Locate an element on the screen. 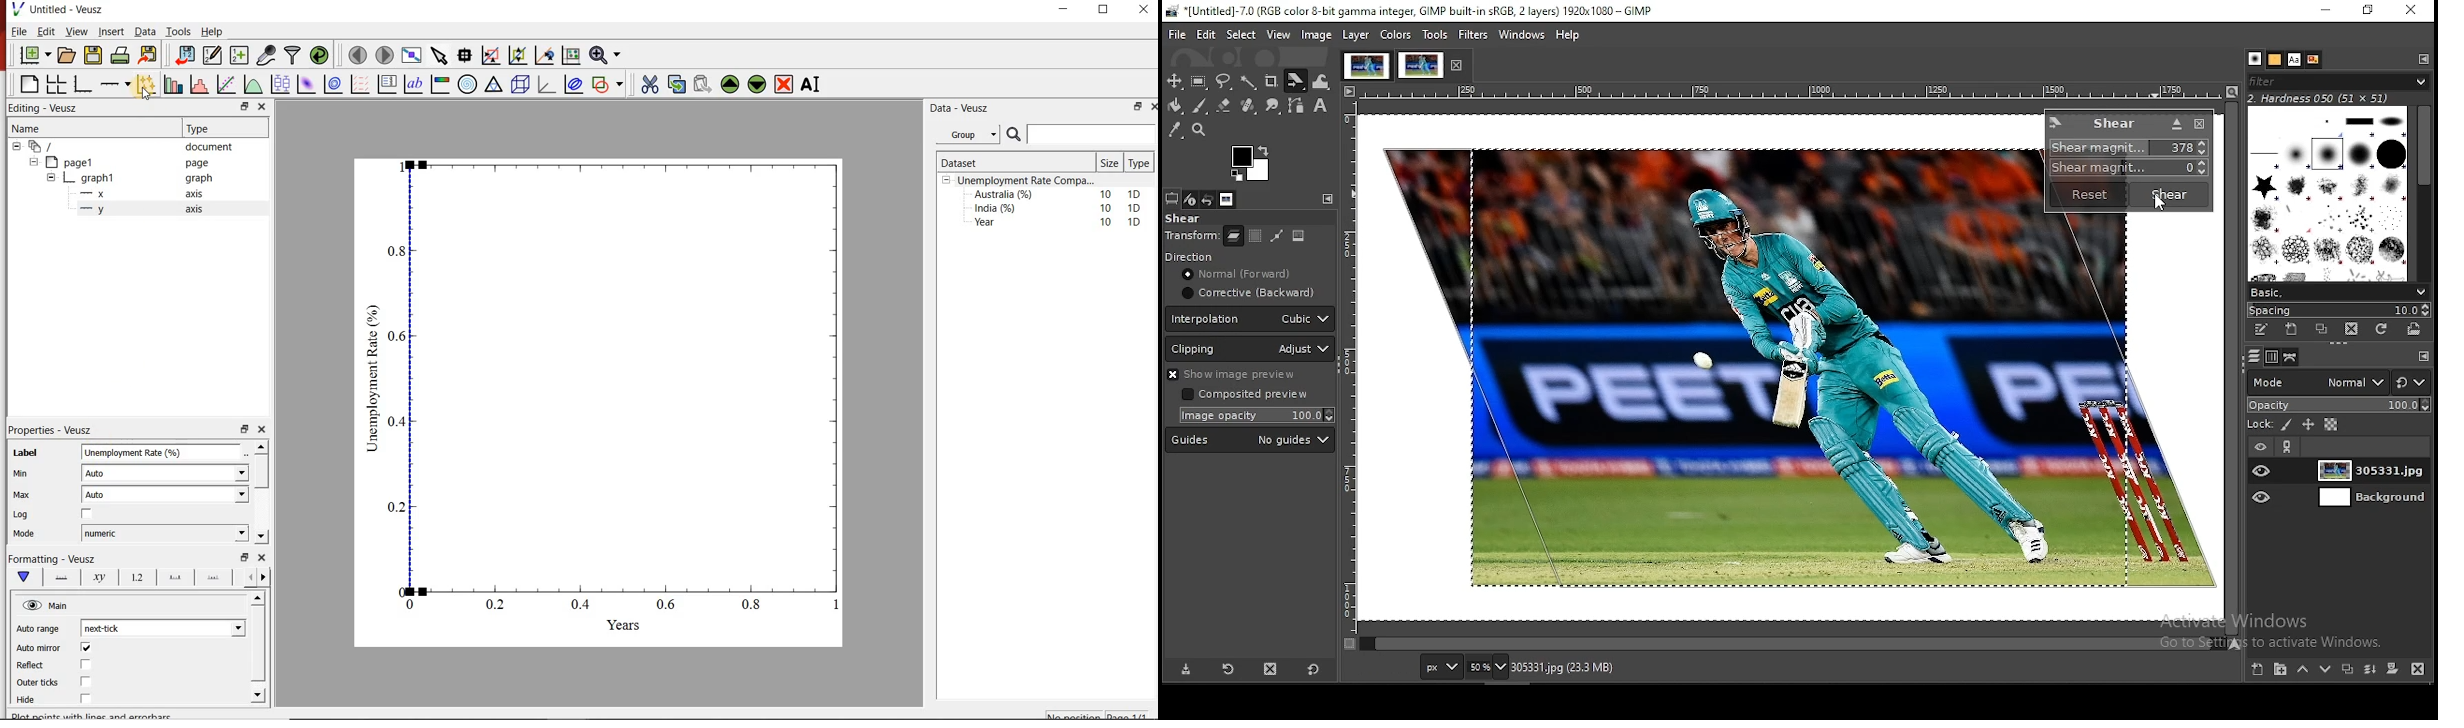 This screenshot has height=728, width=2464. minimise is located at coordinates (1068, 12).